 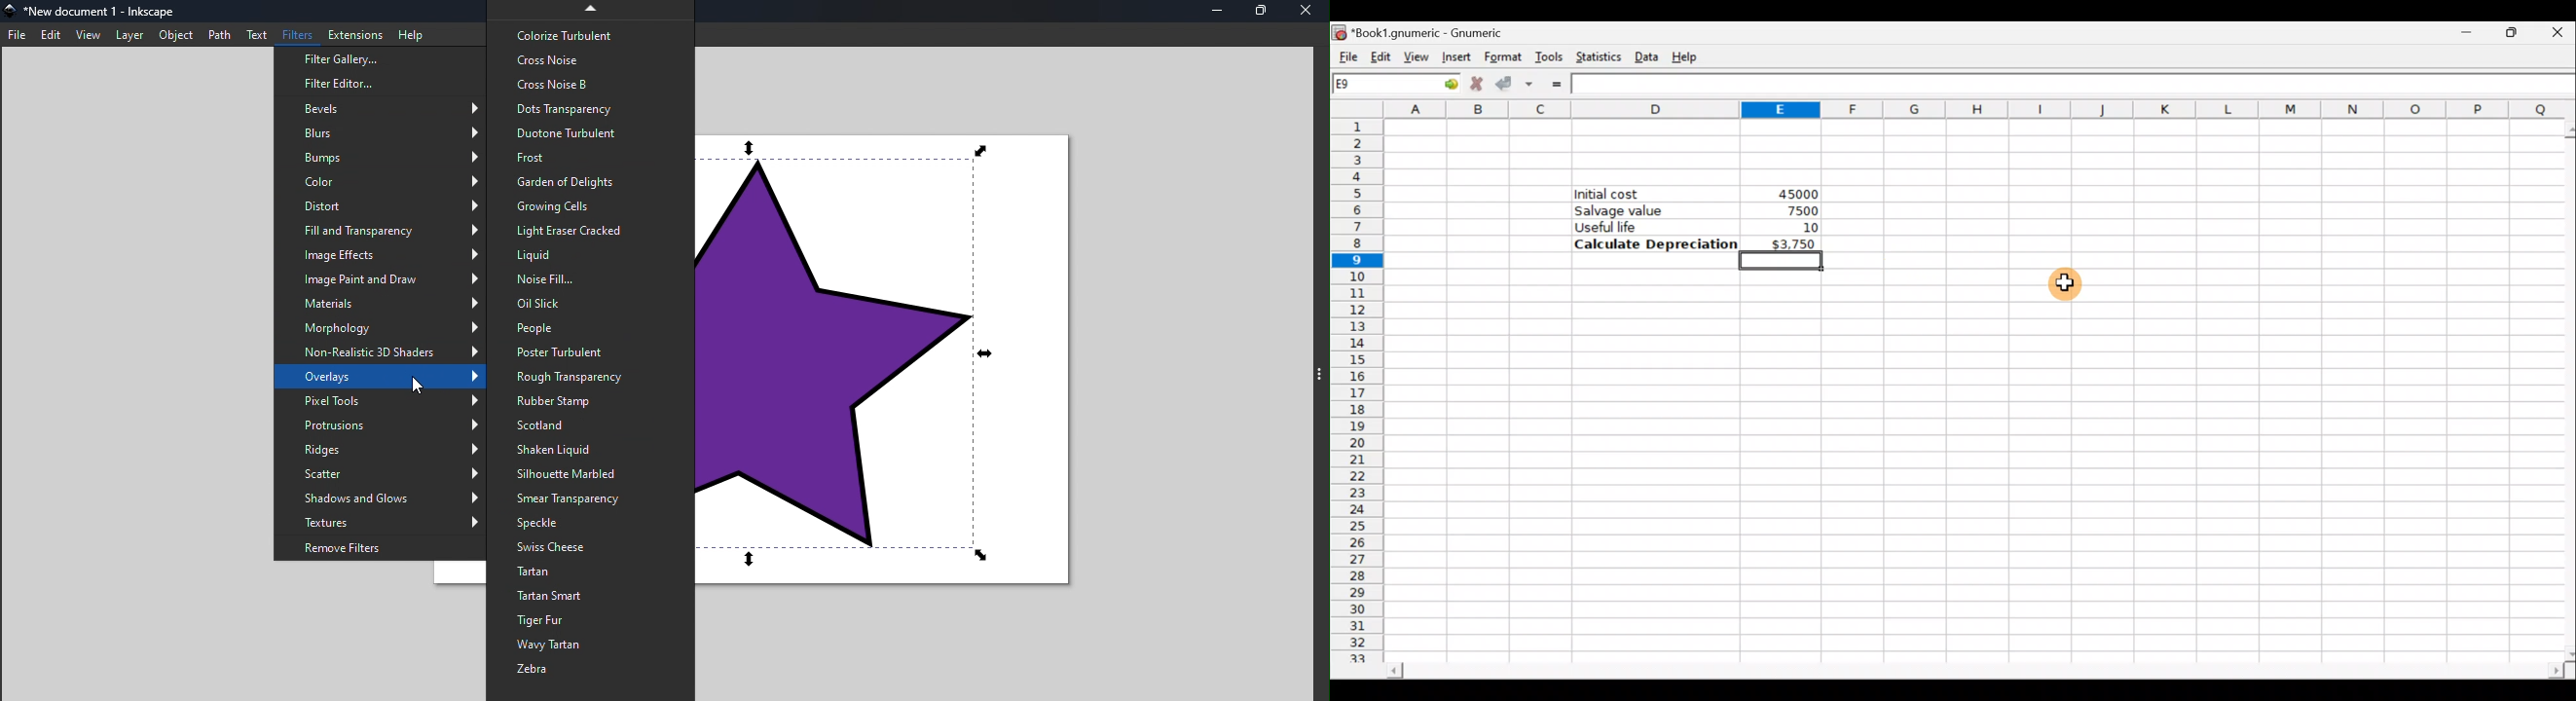 What do you see at coordinates (583, 59) in the screenshot?
I see `Cross noise` at bounding box center [583, 59].